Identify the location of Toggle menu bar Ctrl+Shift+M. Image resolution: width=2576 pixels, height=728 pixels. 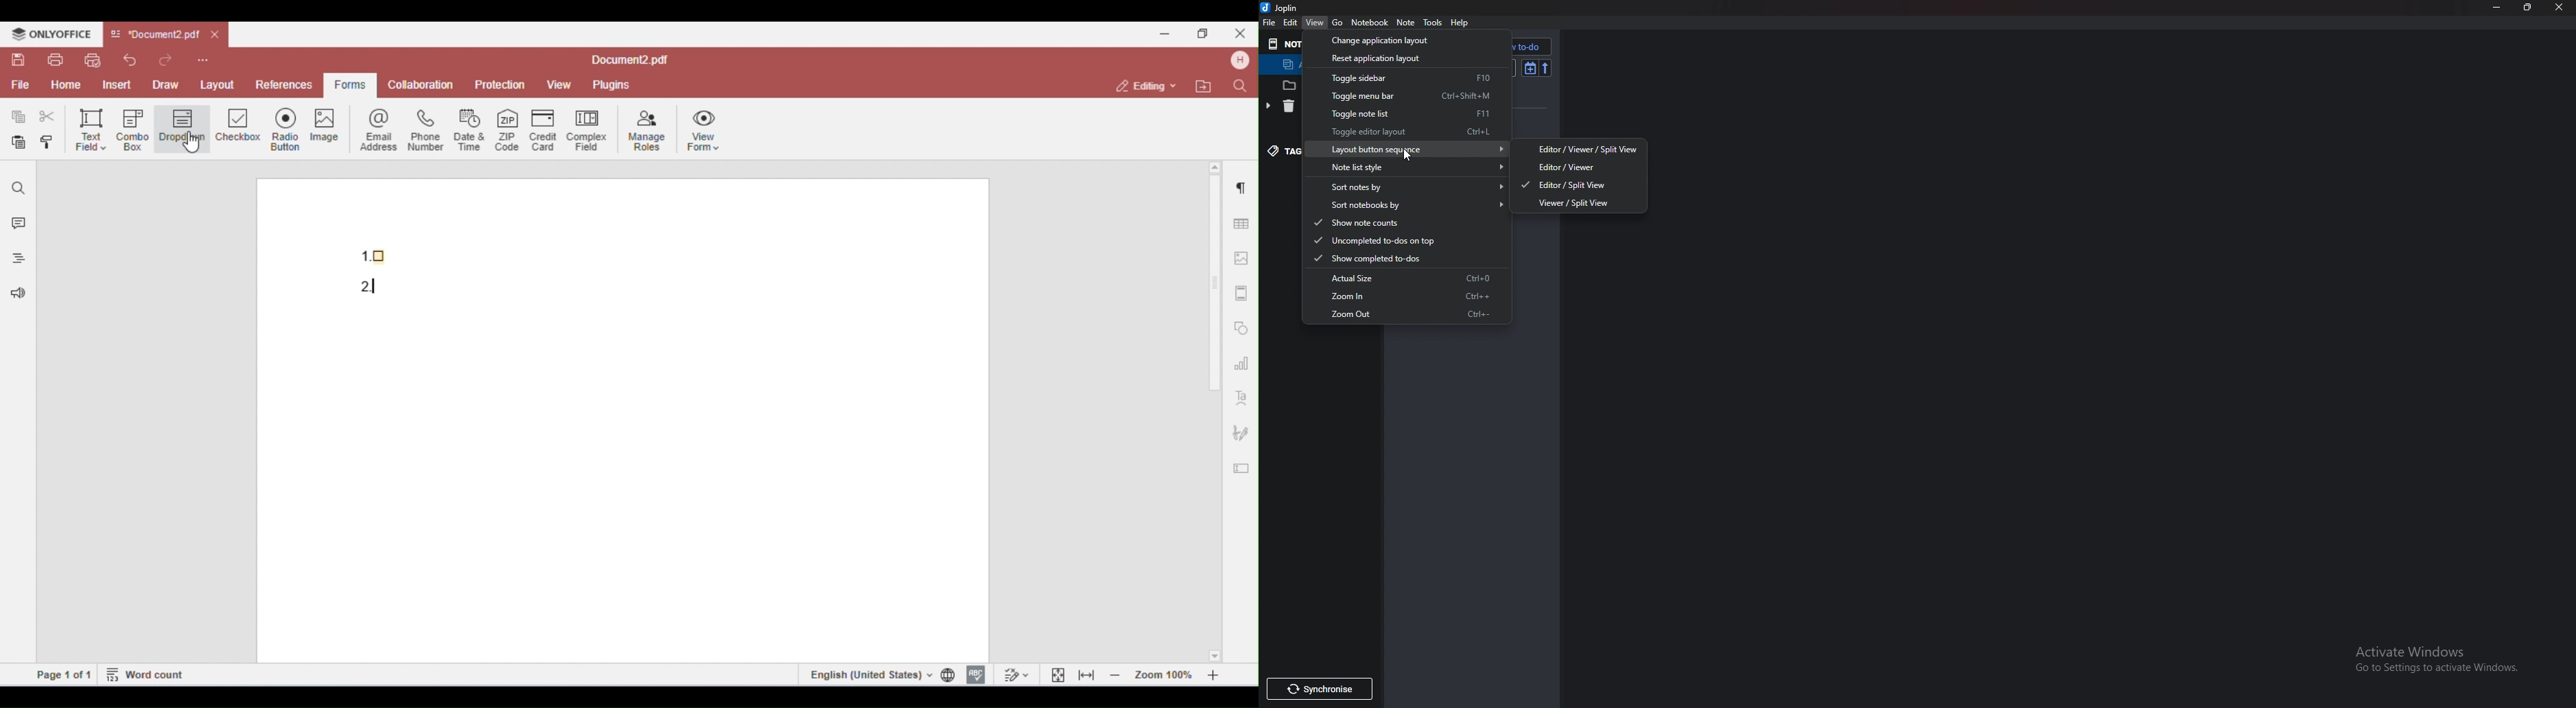
(1405, 97).